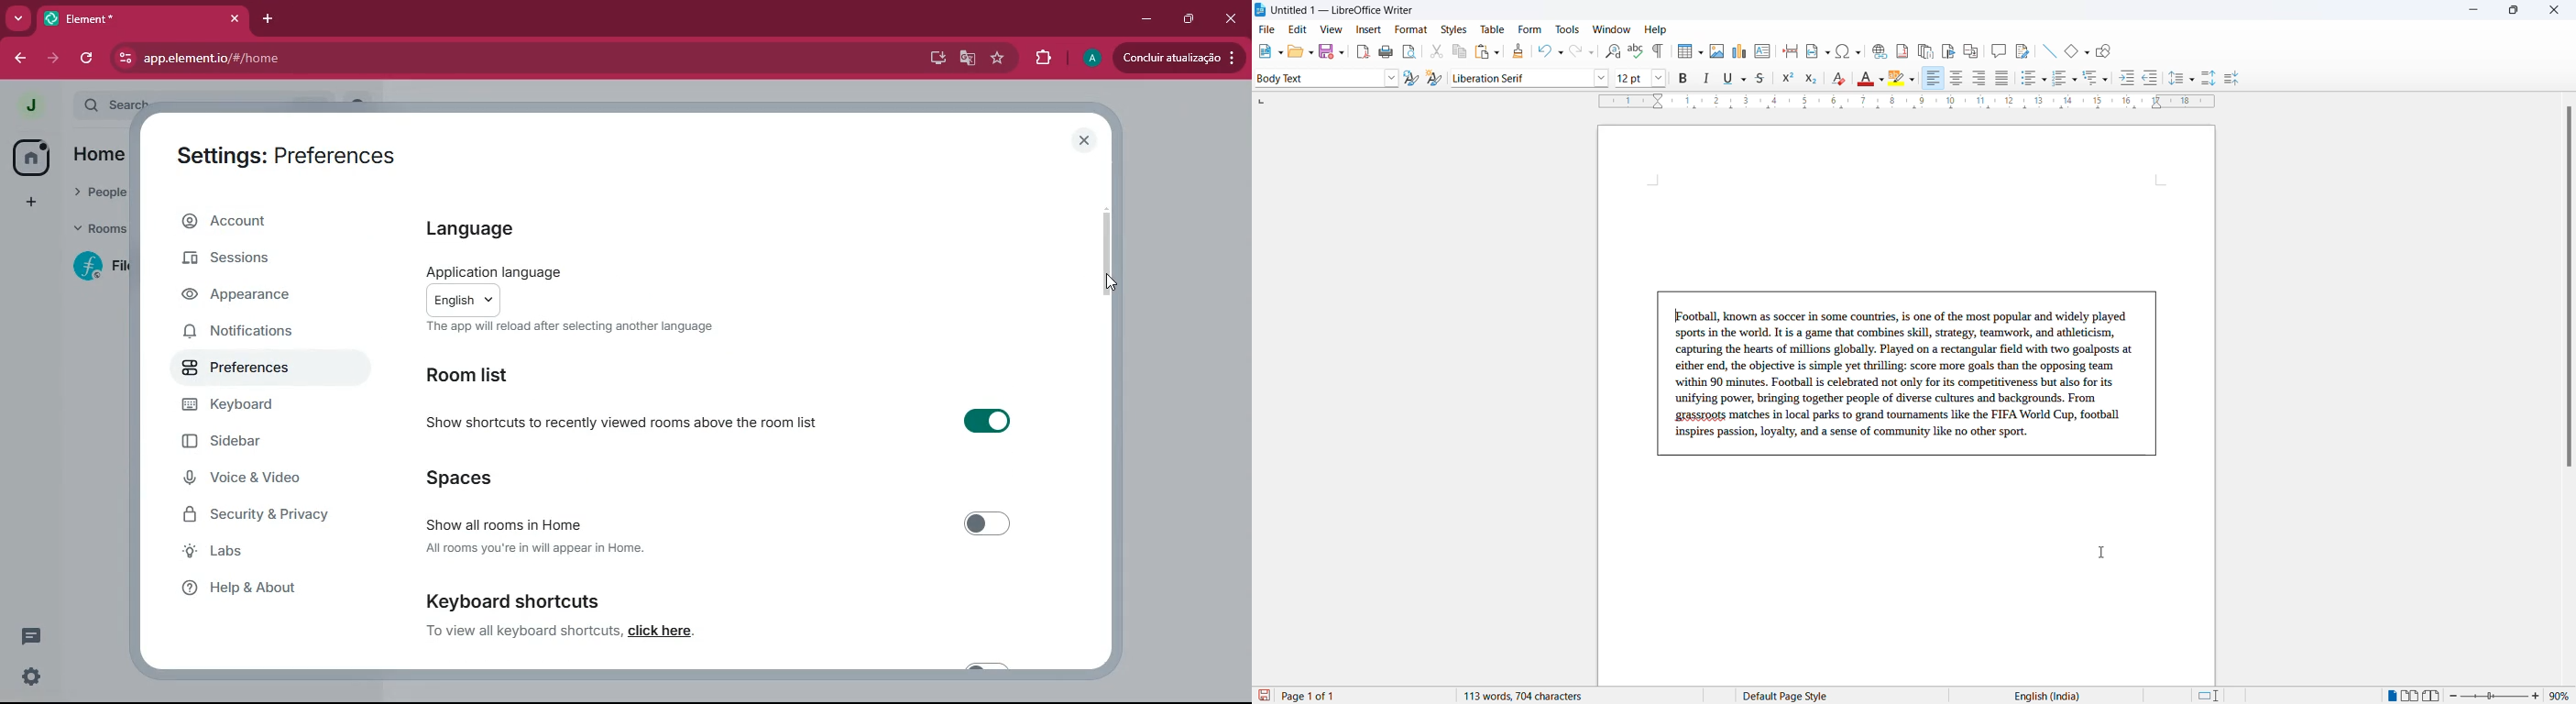 Image resolution: width=2576 pixels, height=728 pixels. What do you see at coordinates (270, 589) in the screenshot?
I see `help` at bounding box center [270, 589].